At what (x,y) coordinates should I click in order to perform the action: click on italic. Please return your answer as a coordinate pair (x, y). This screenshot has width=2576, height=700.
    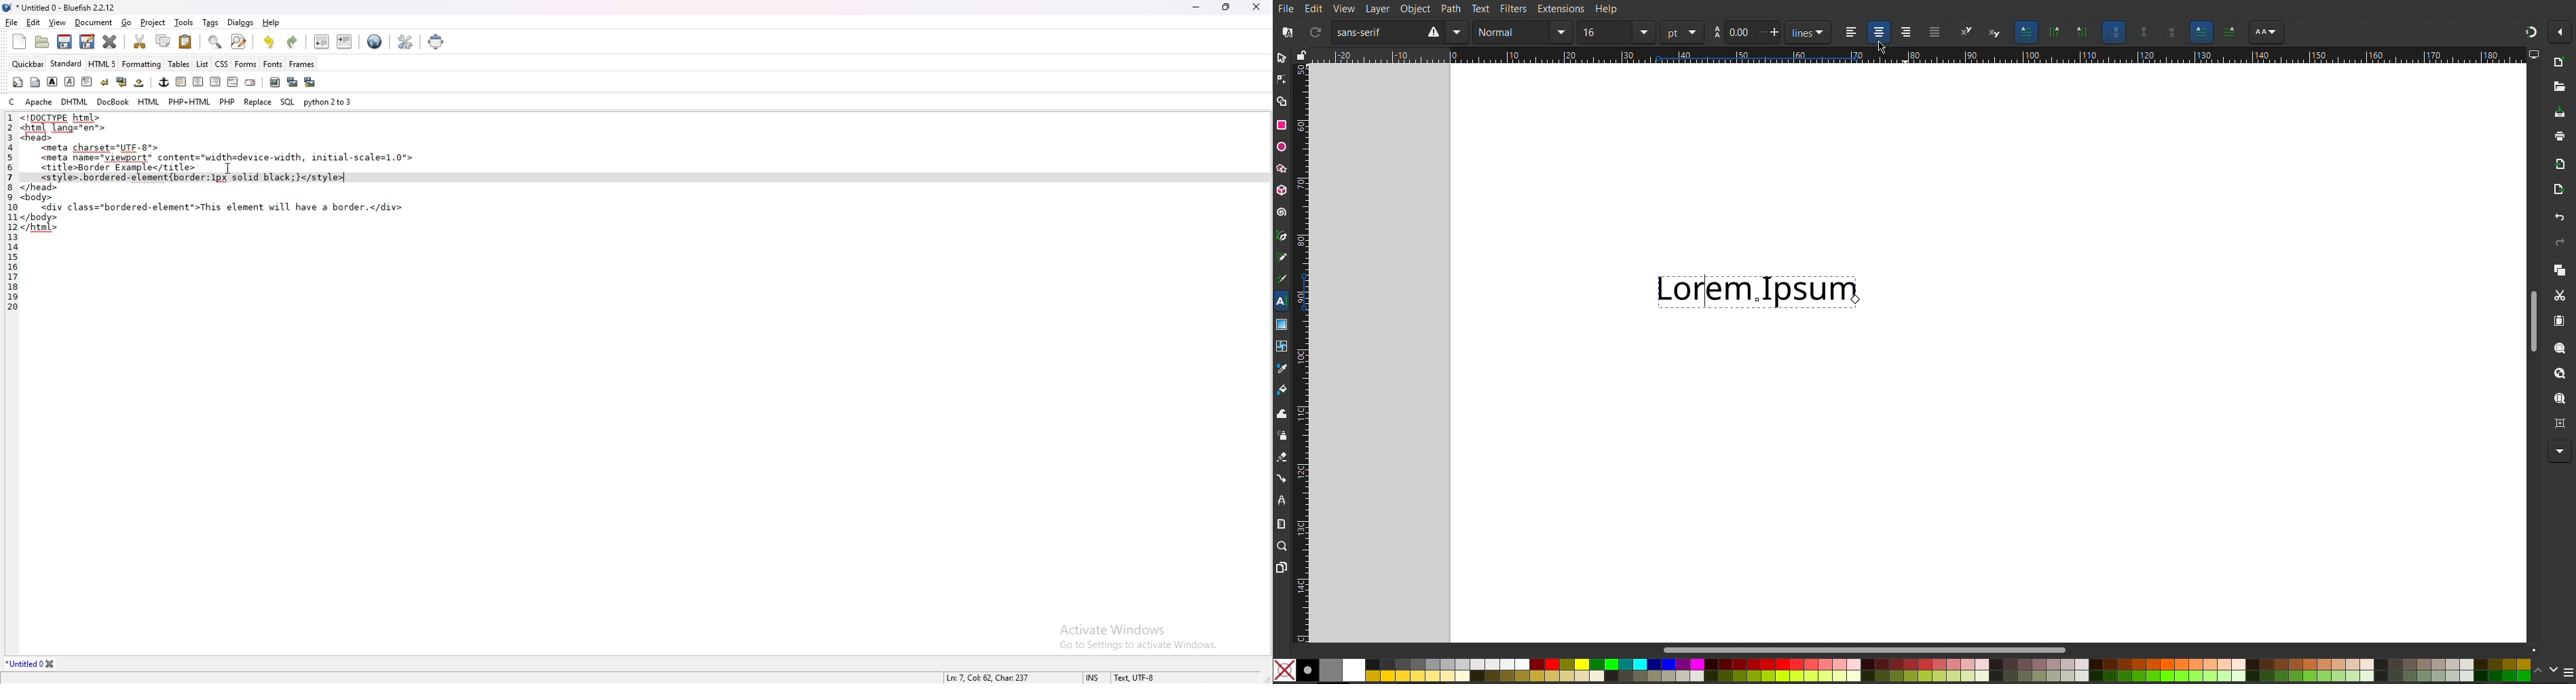
    Looking at the image, I should click on (69, 82).